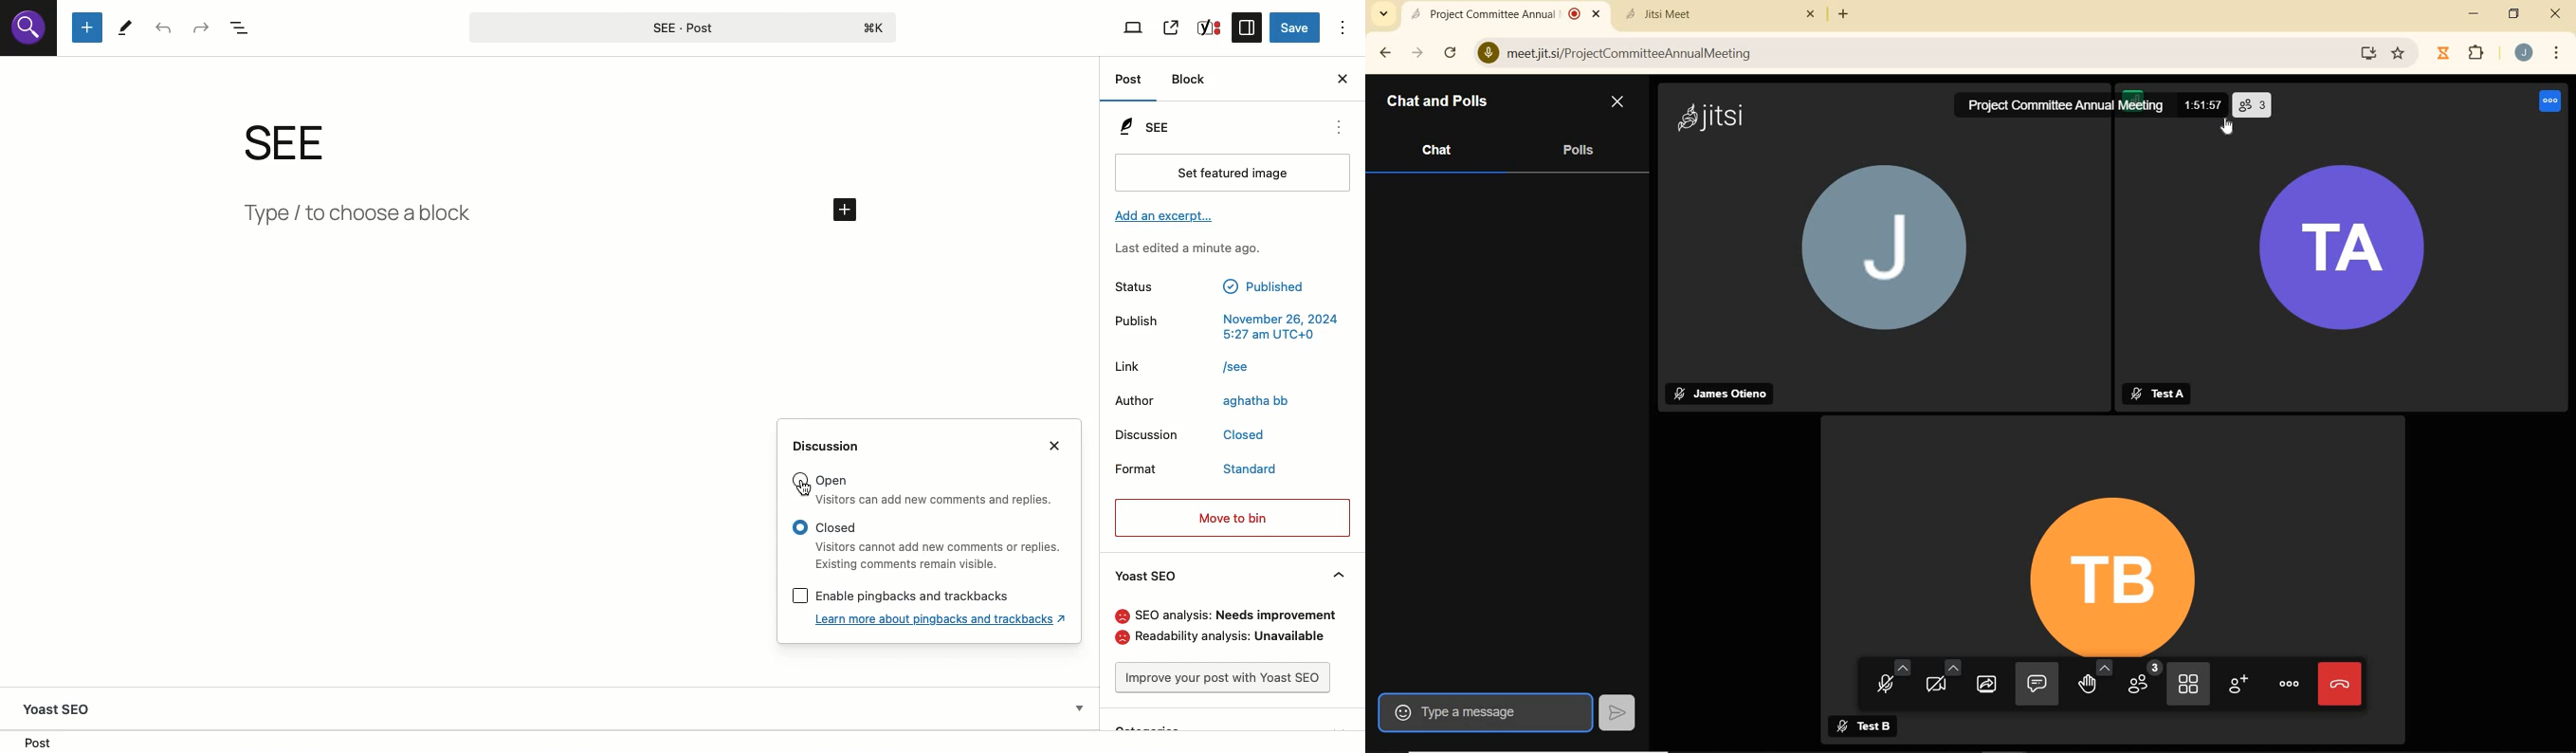 The image size is (2576, 756). Describe the element at coordinates (1173, 26) in the screenshot. I see `View post` at that location.